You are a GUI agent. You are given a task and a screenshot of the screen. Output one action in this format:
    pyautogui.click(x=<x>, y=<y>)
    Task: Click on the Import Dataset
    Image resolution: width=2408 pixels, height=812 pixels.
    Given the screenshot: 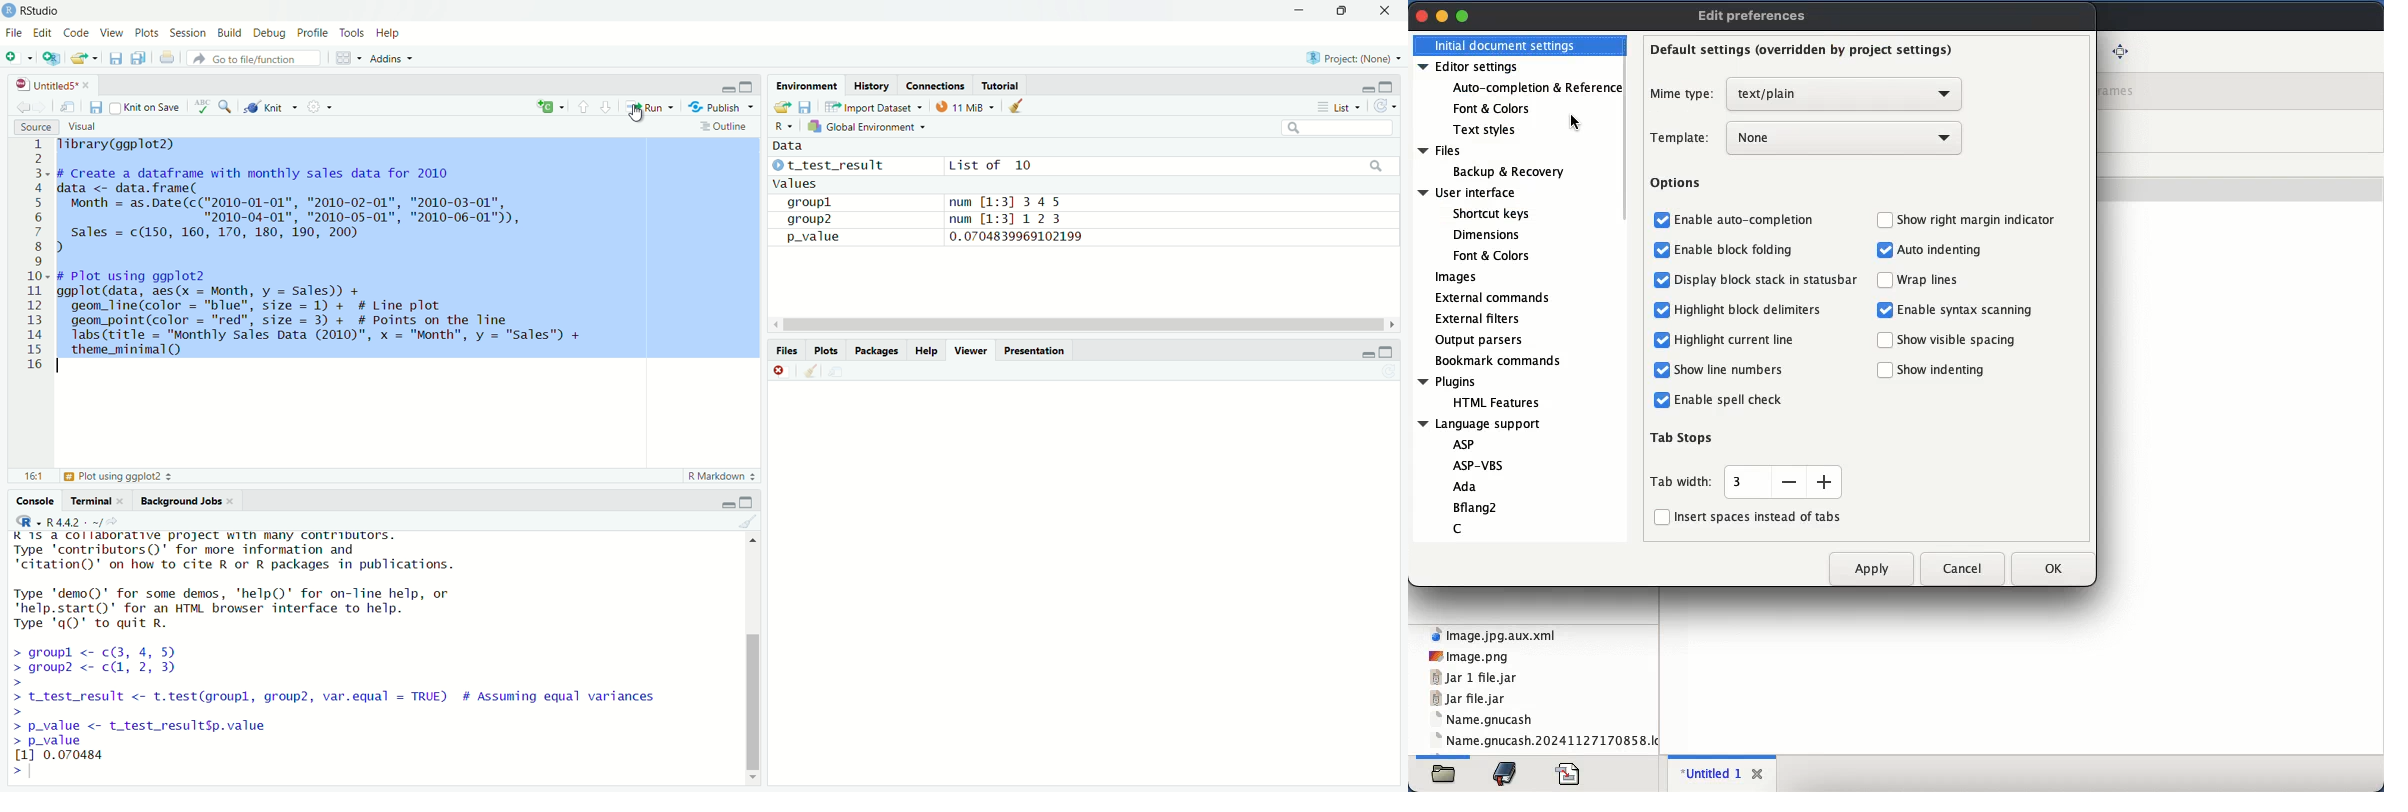 What is the action you would take?
    pyautogui.click(x=870, y=108)
    